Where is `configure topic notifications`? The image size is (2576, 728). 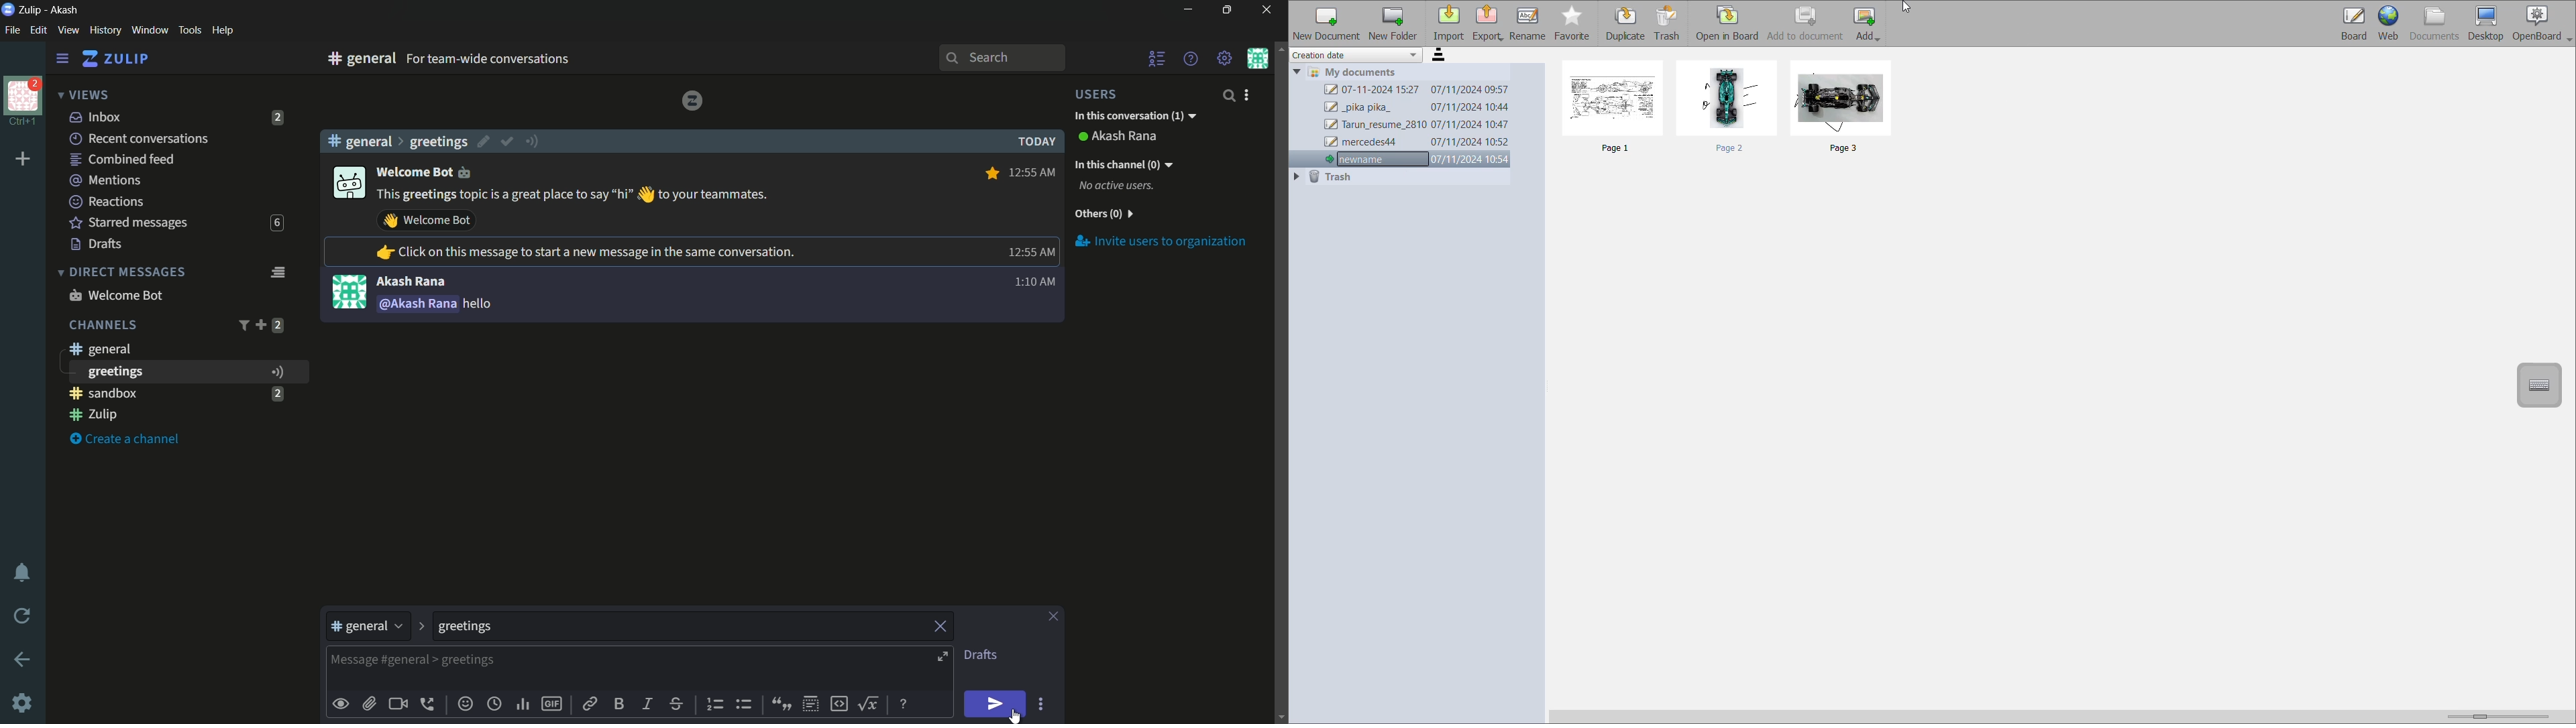 configure topic notifications is located at coordinates (534, 140).